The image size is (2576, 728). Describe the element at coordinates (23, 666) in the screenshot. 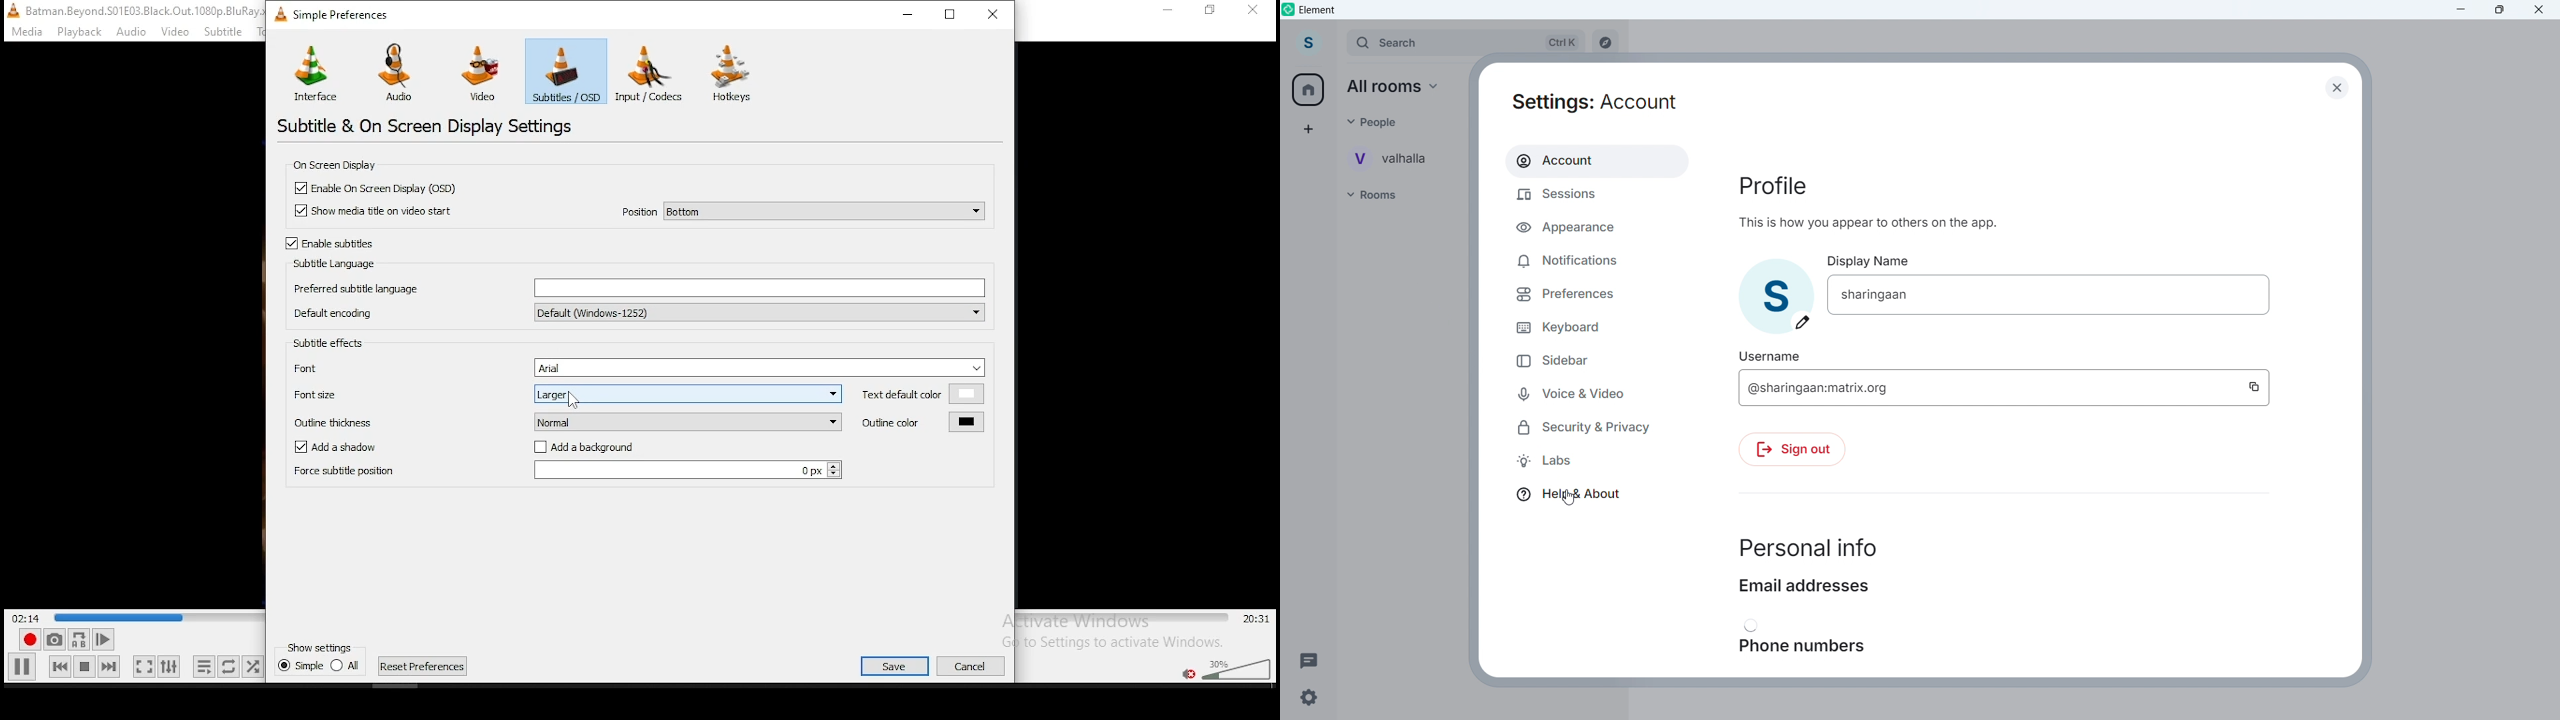

I see `play/pause` at that location.